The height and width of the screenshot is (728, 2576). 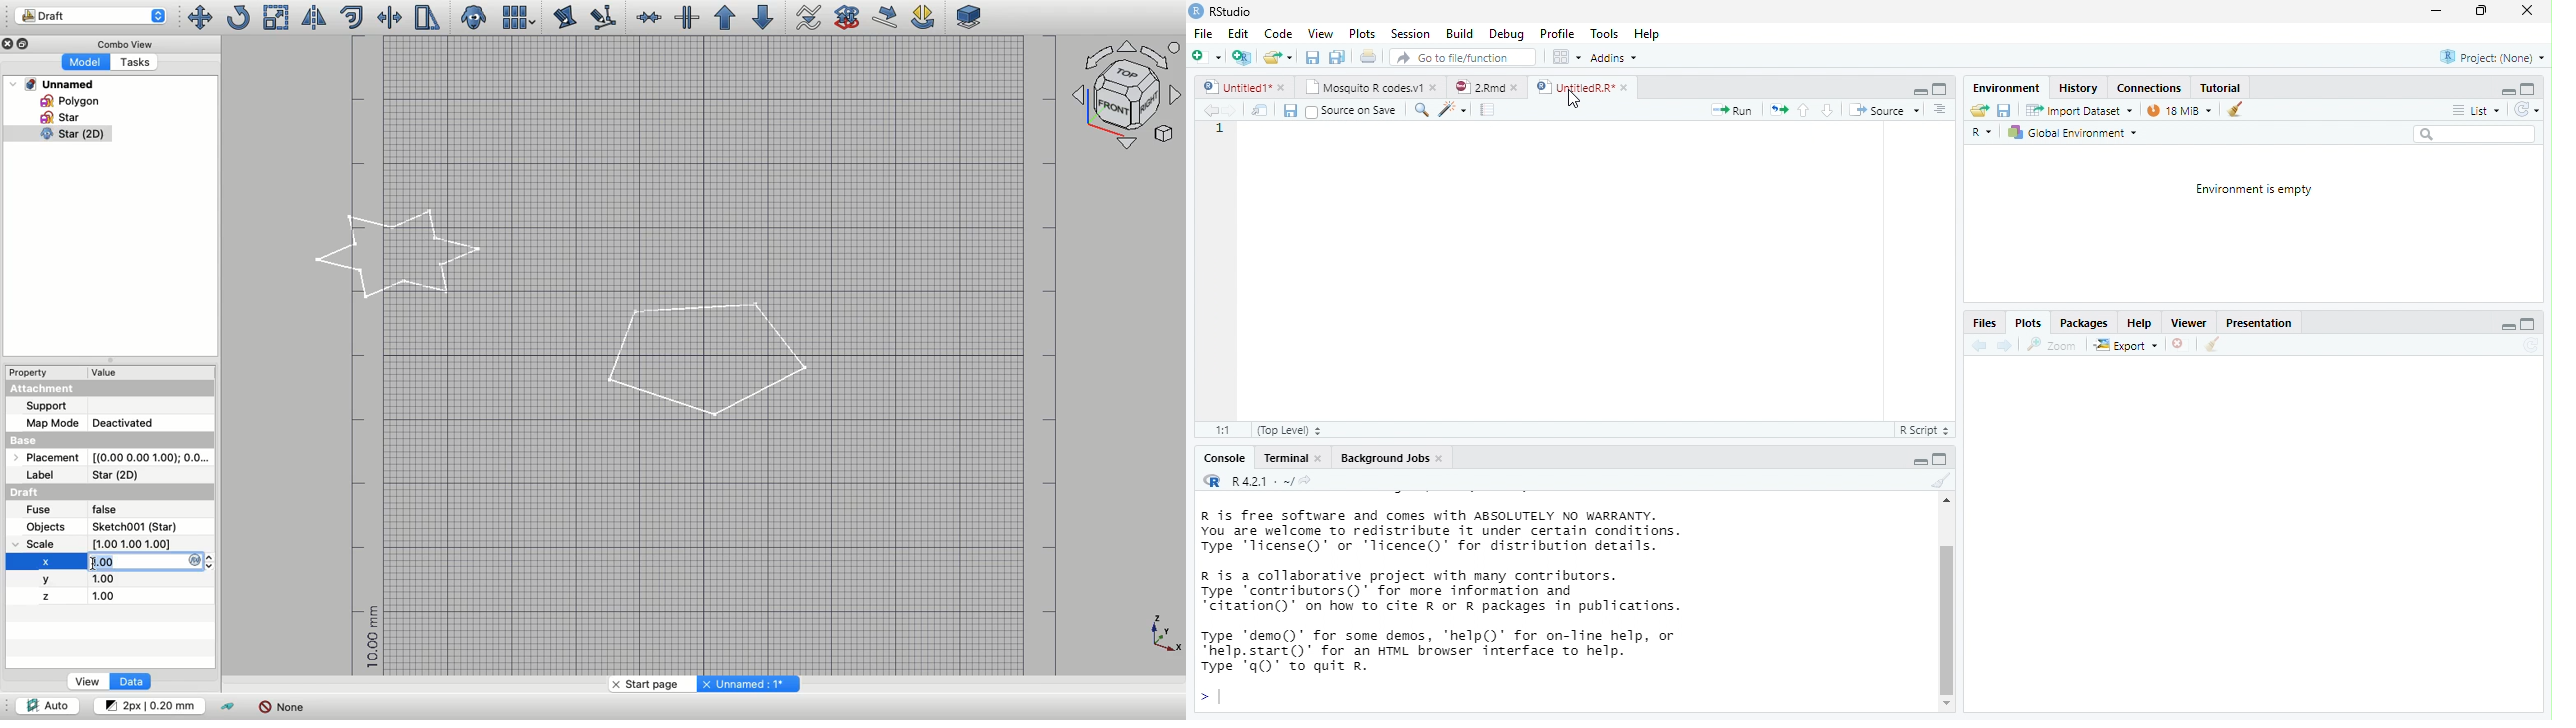 What do you see at coordinates (1921, 462) in the screenshot?
I see `maximize` at bounding box center [1921, 462].